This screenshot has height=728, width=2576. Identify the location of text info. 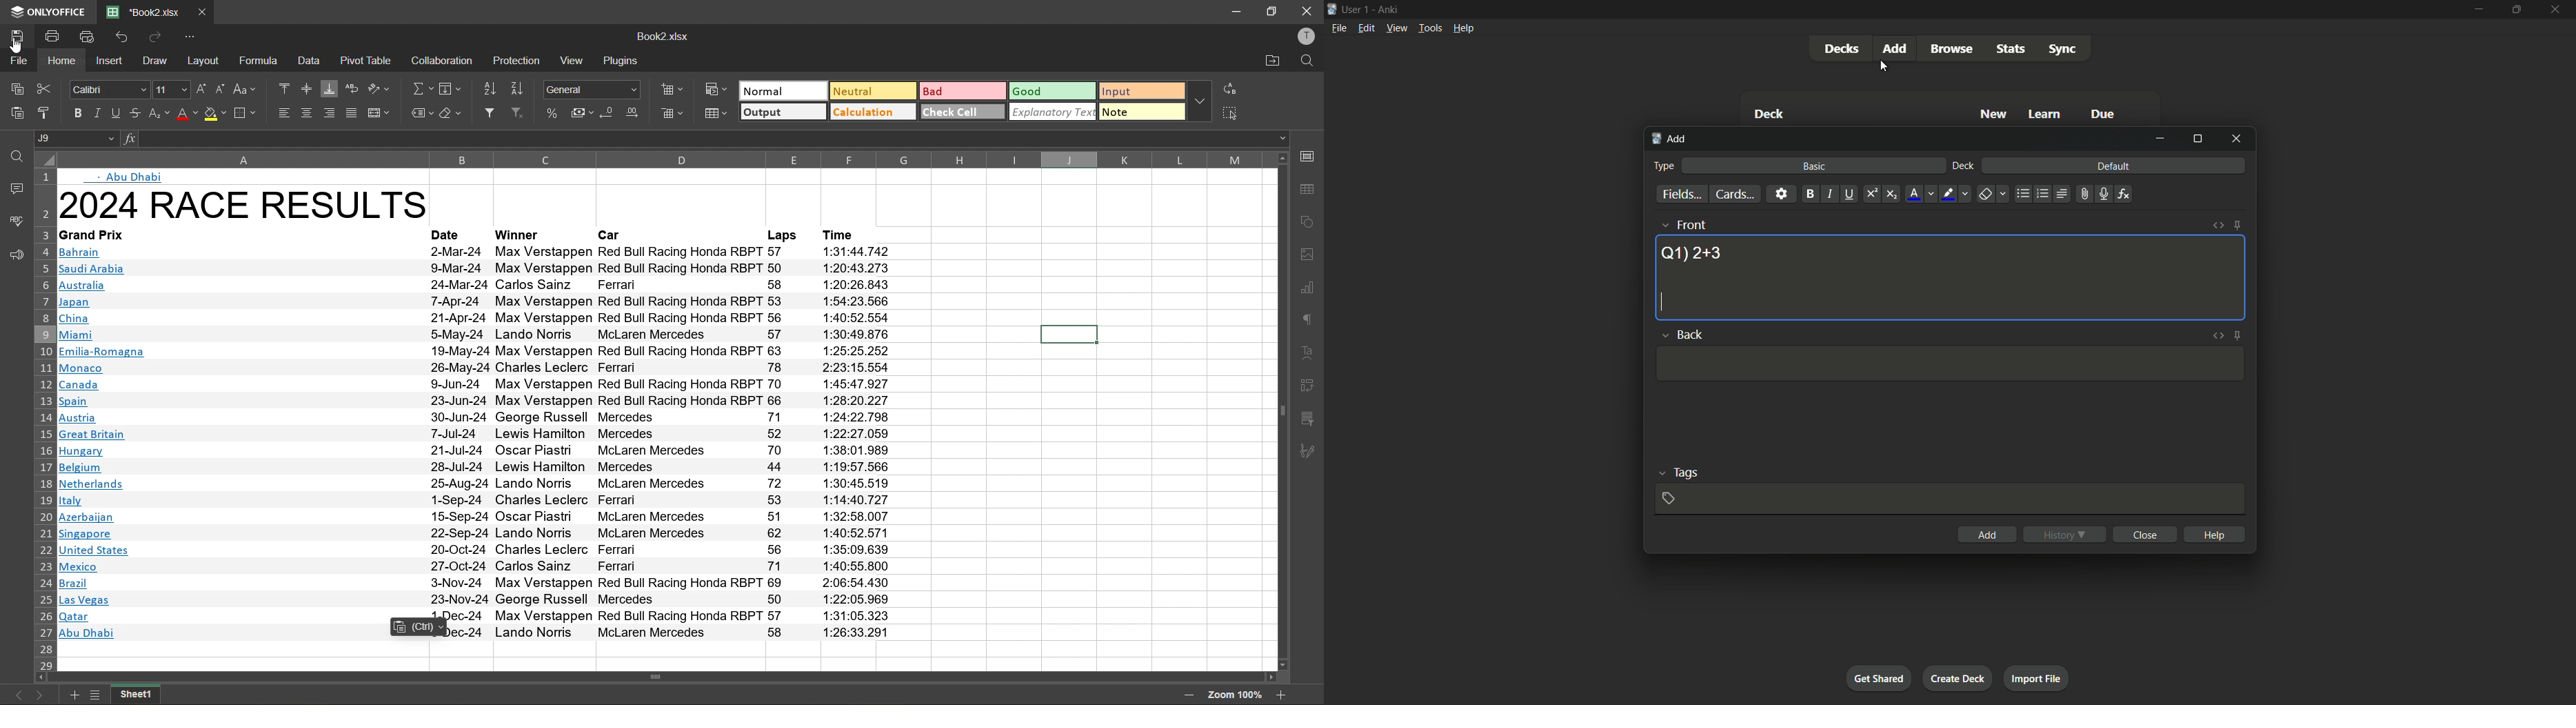
(479, 534).